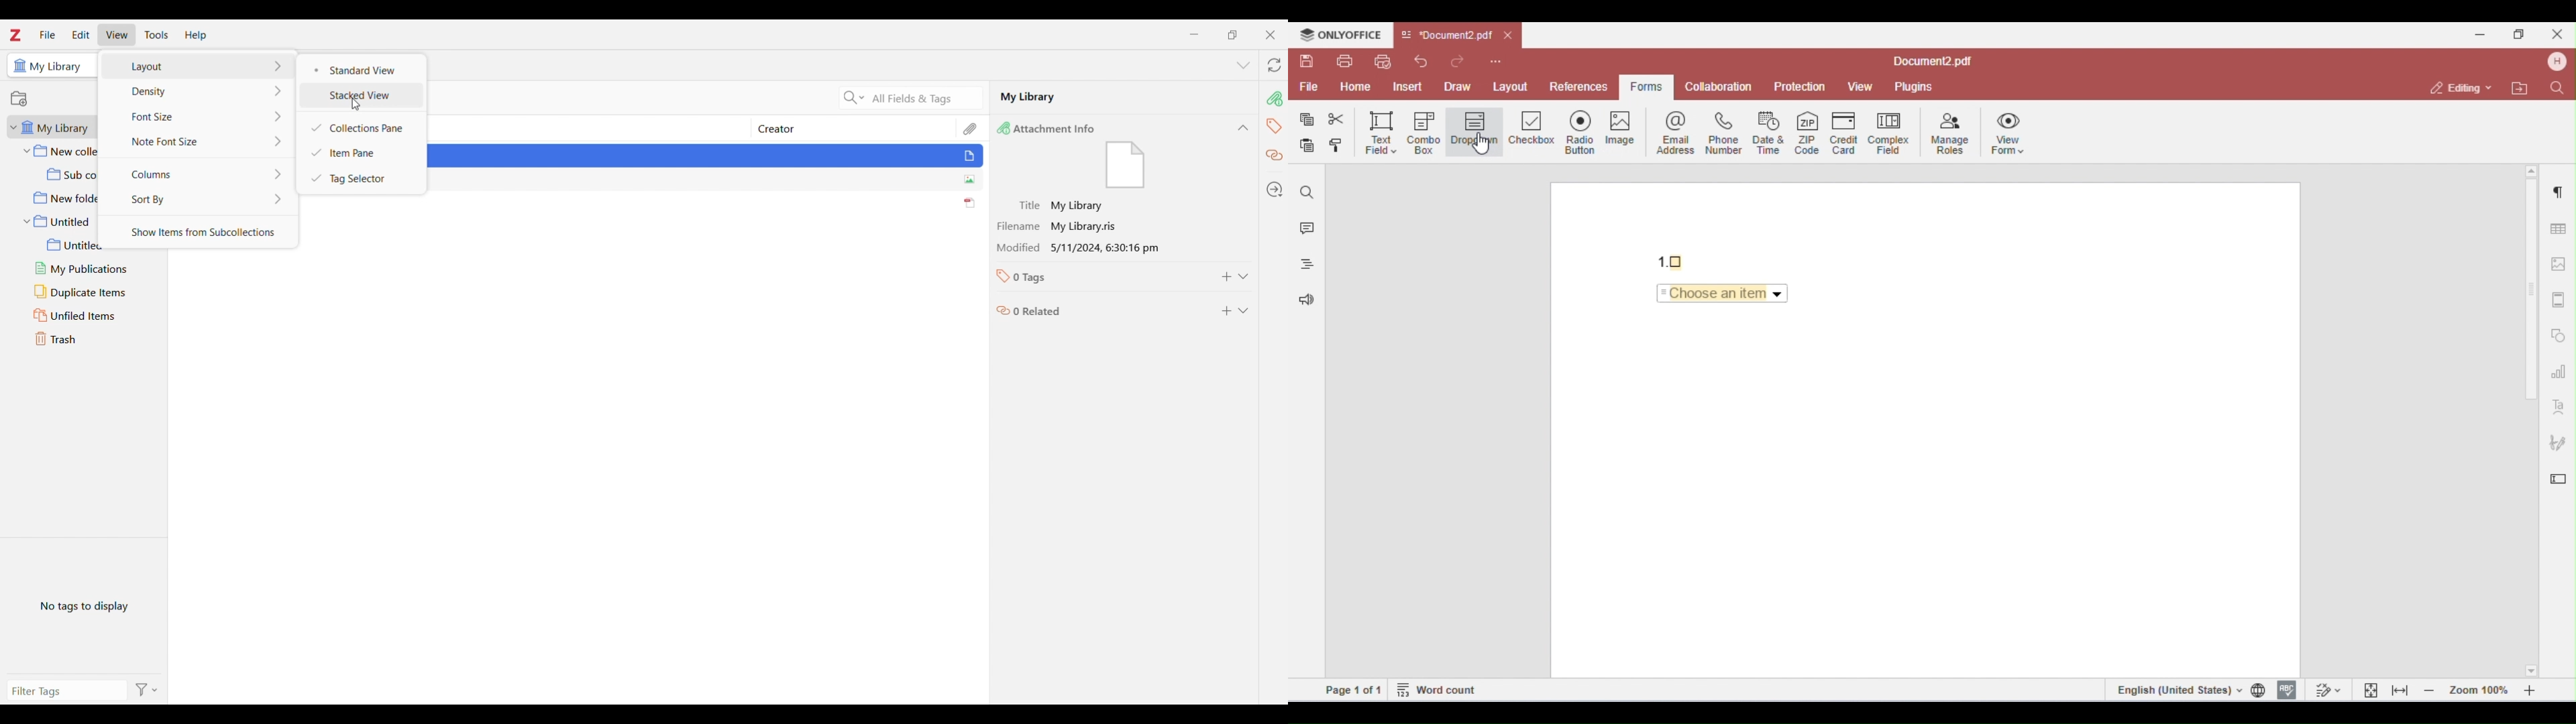  What do you see at coordinates (60, 198) in the screenshot?
I see `New folder` at bounding box center [60, 198].